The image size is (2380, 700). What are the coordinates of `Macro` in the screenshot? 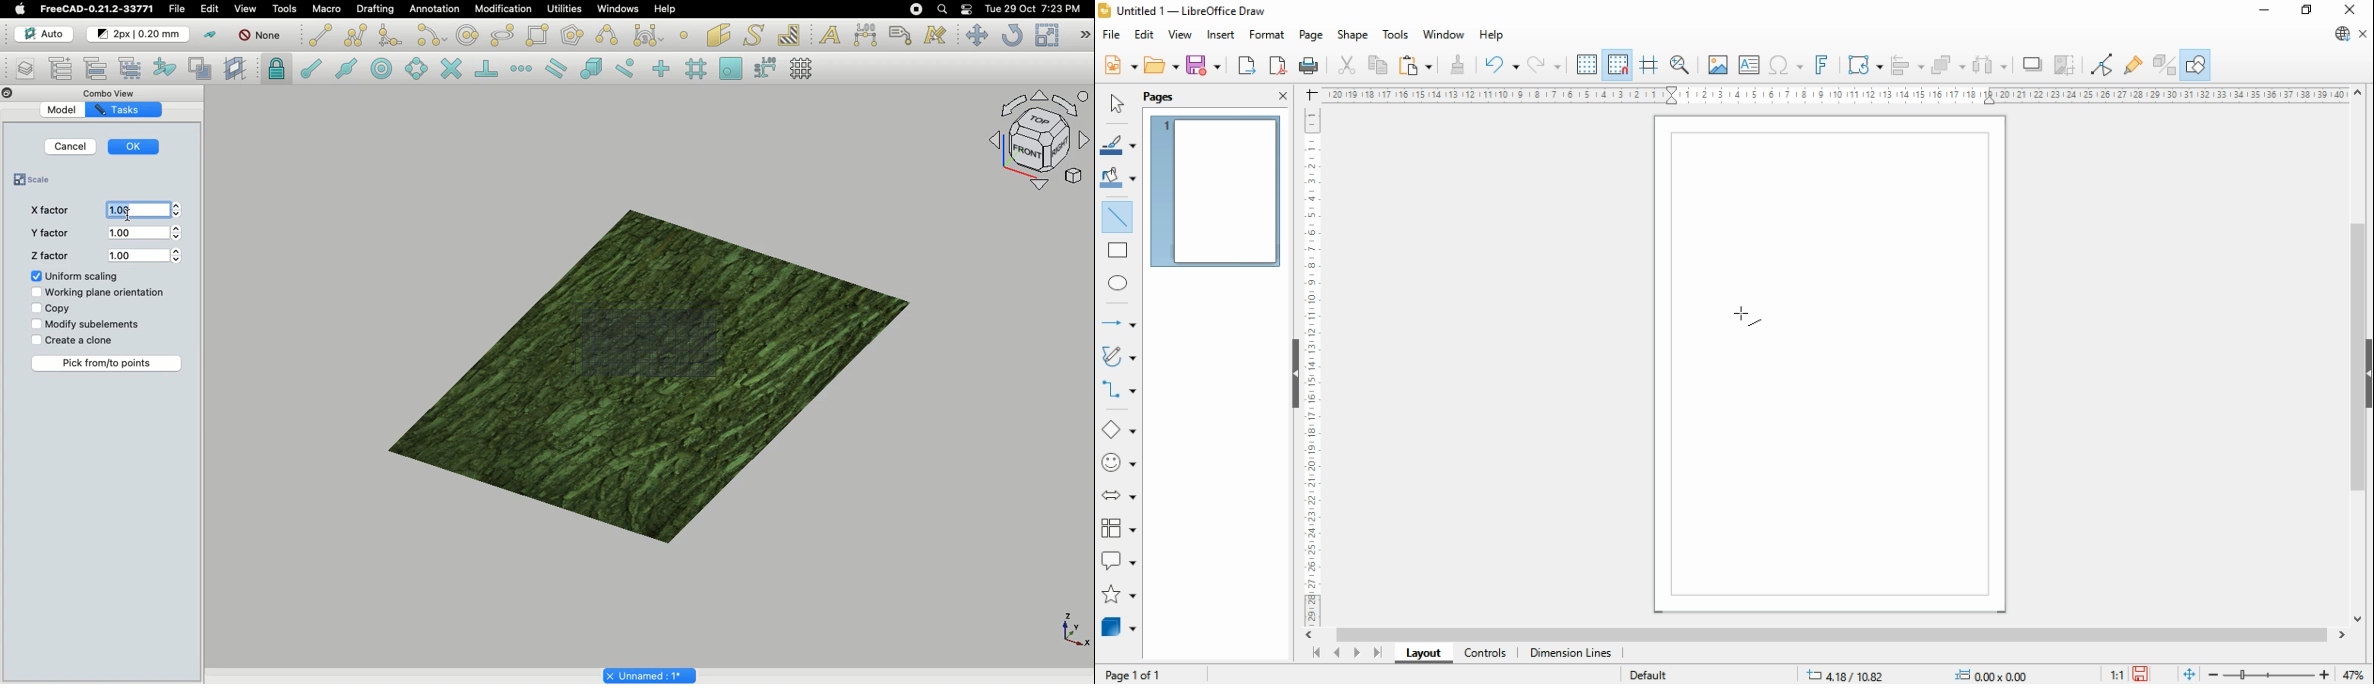 It's located at (328, 9).